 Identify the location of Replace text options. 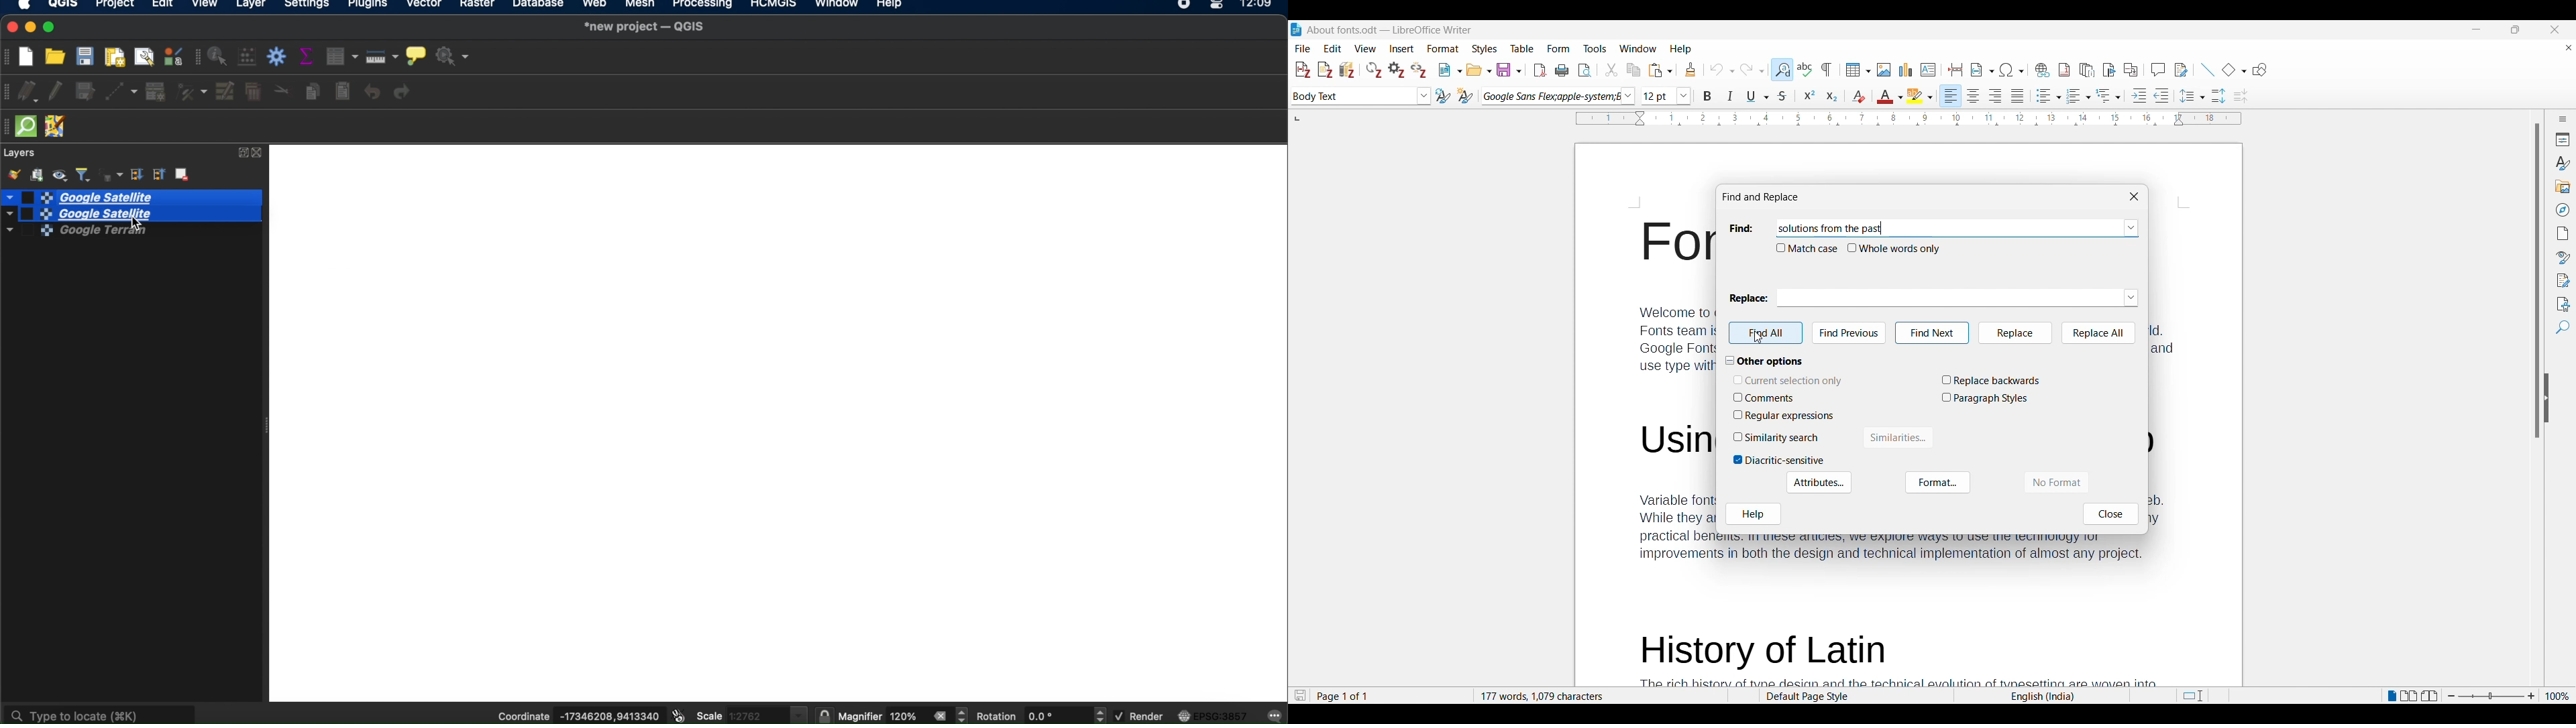
(2131, 298).